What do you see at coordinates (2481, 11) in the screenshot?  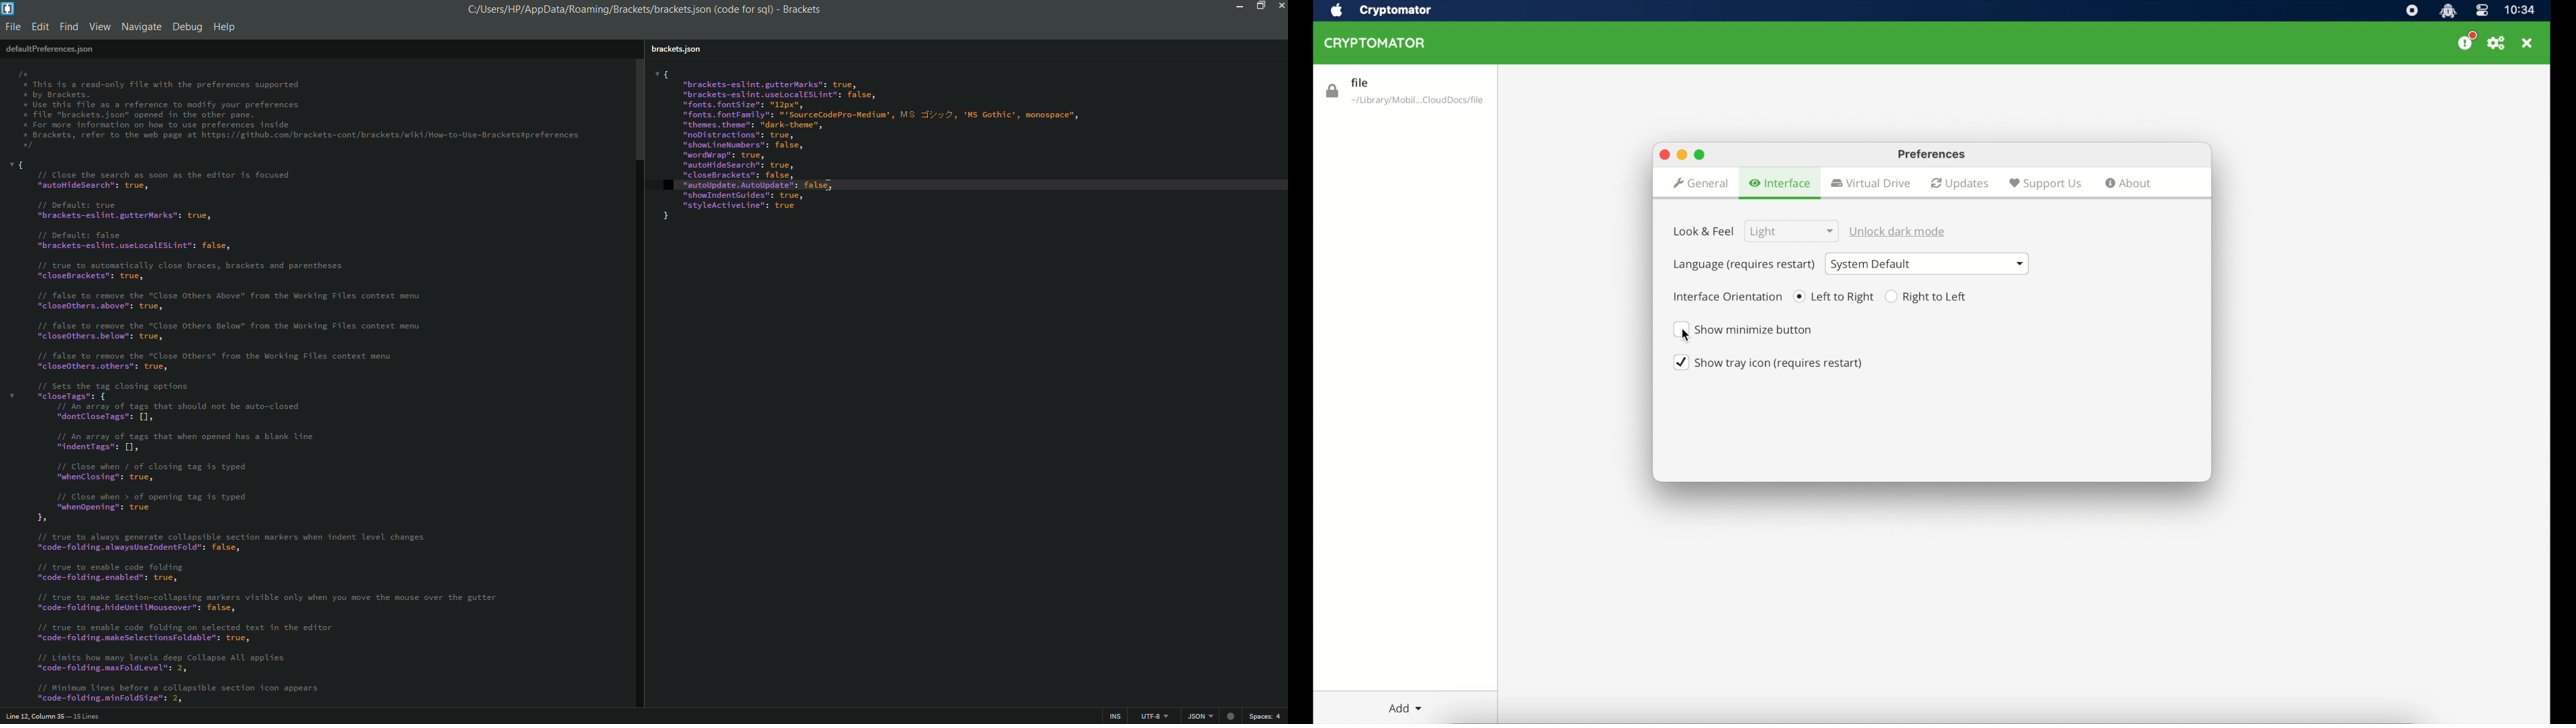 I see `control center` at bounding box center [2481, 11].